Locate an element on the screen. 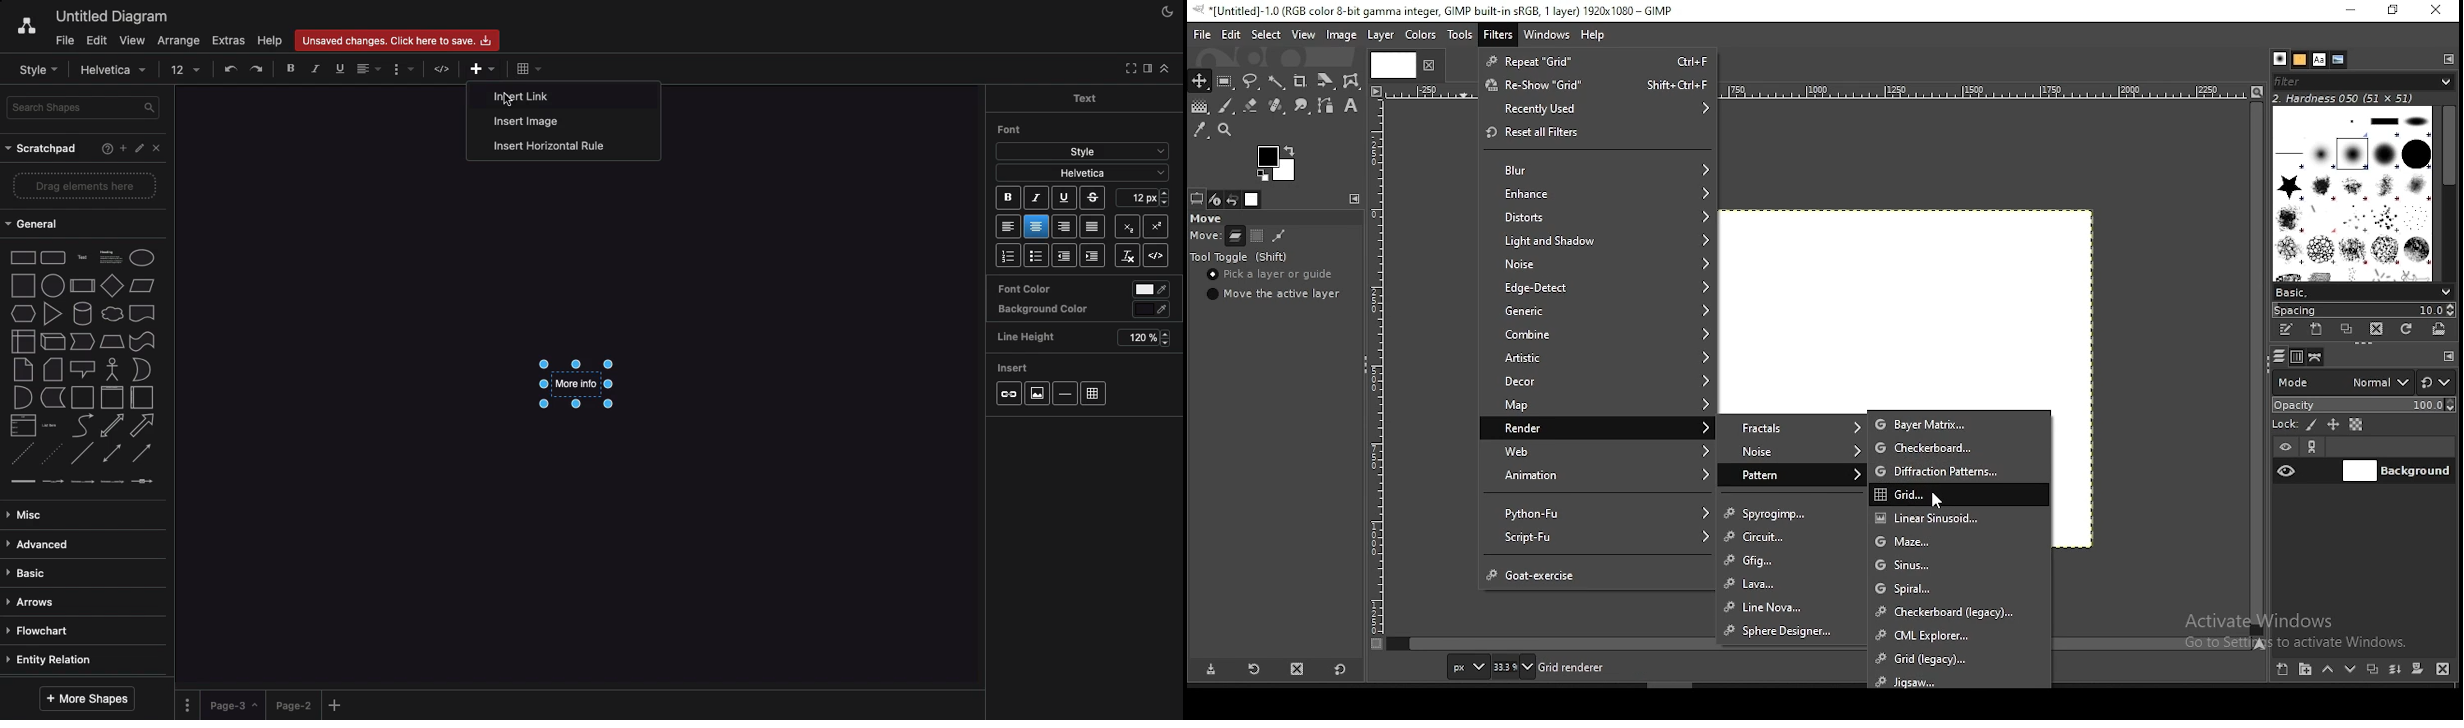 This screenshot has width=2464, height=728. Text is located at coordinates (1084, 97).